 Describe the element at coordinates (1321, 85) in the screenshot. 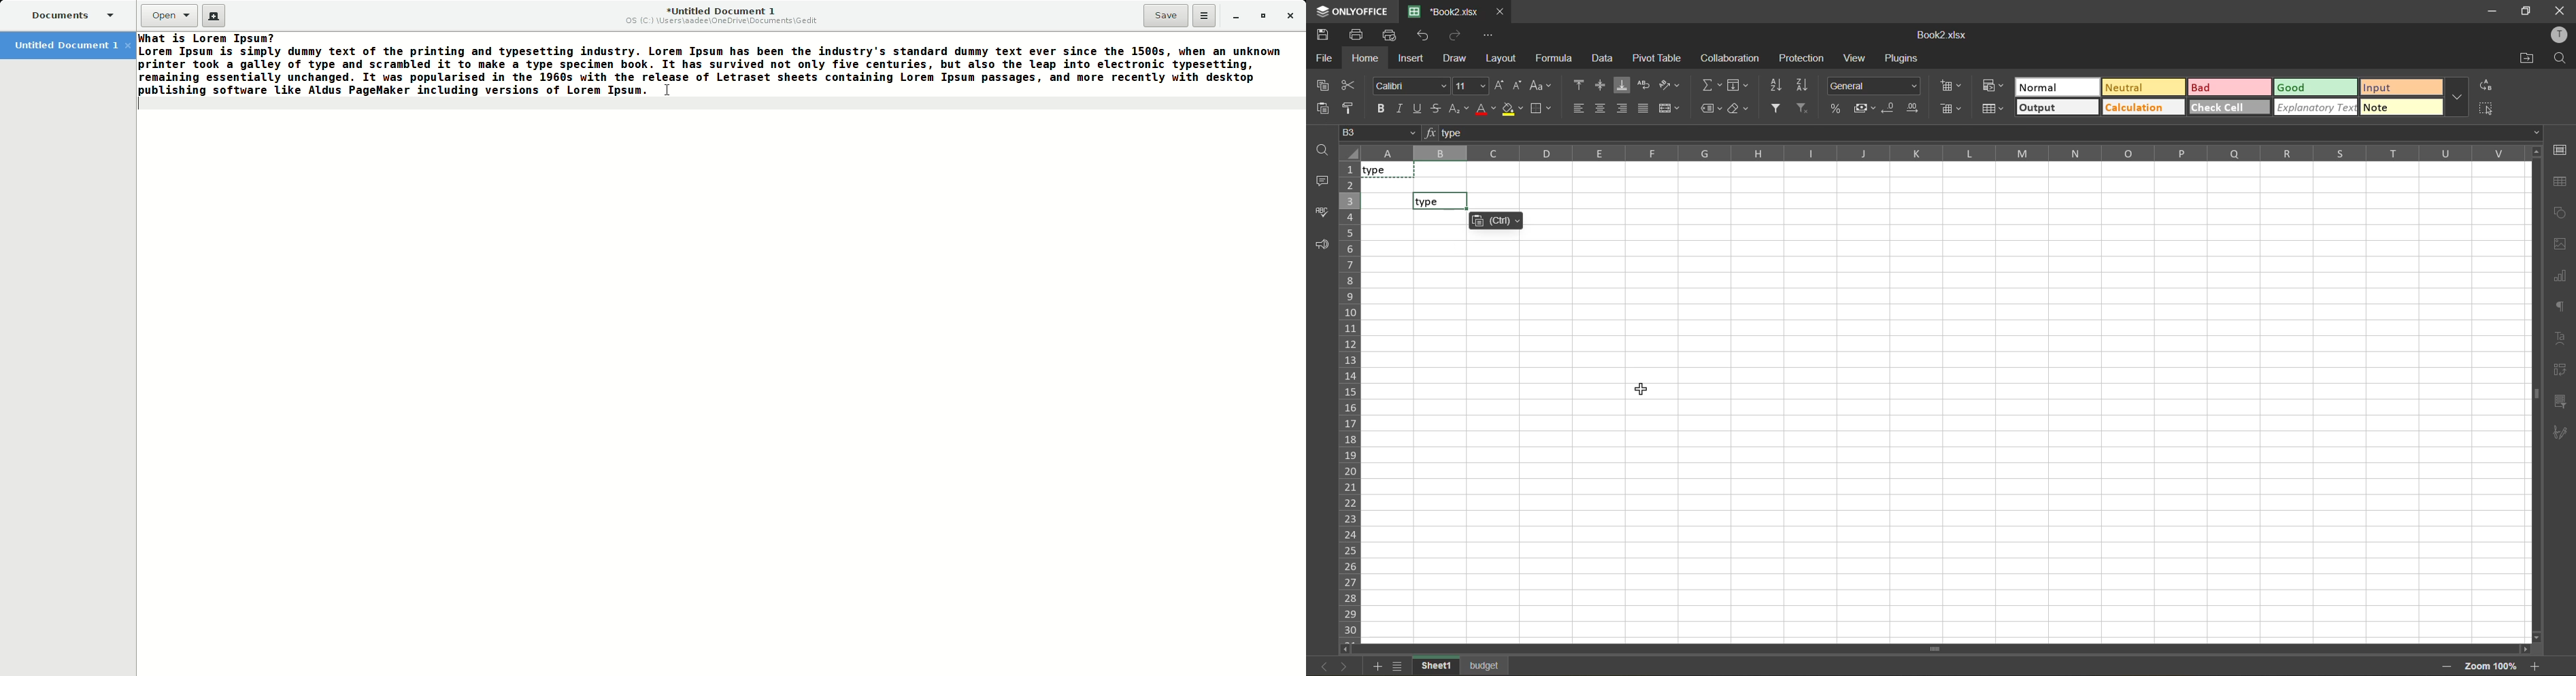

I see `copy` at that location.